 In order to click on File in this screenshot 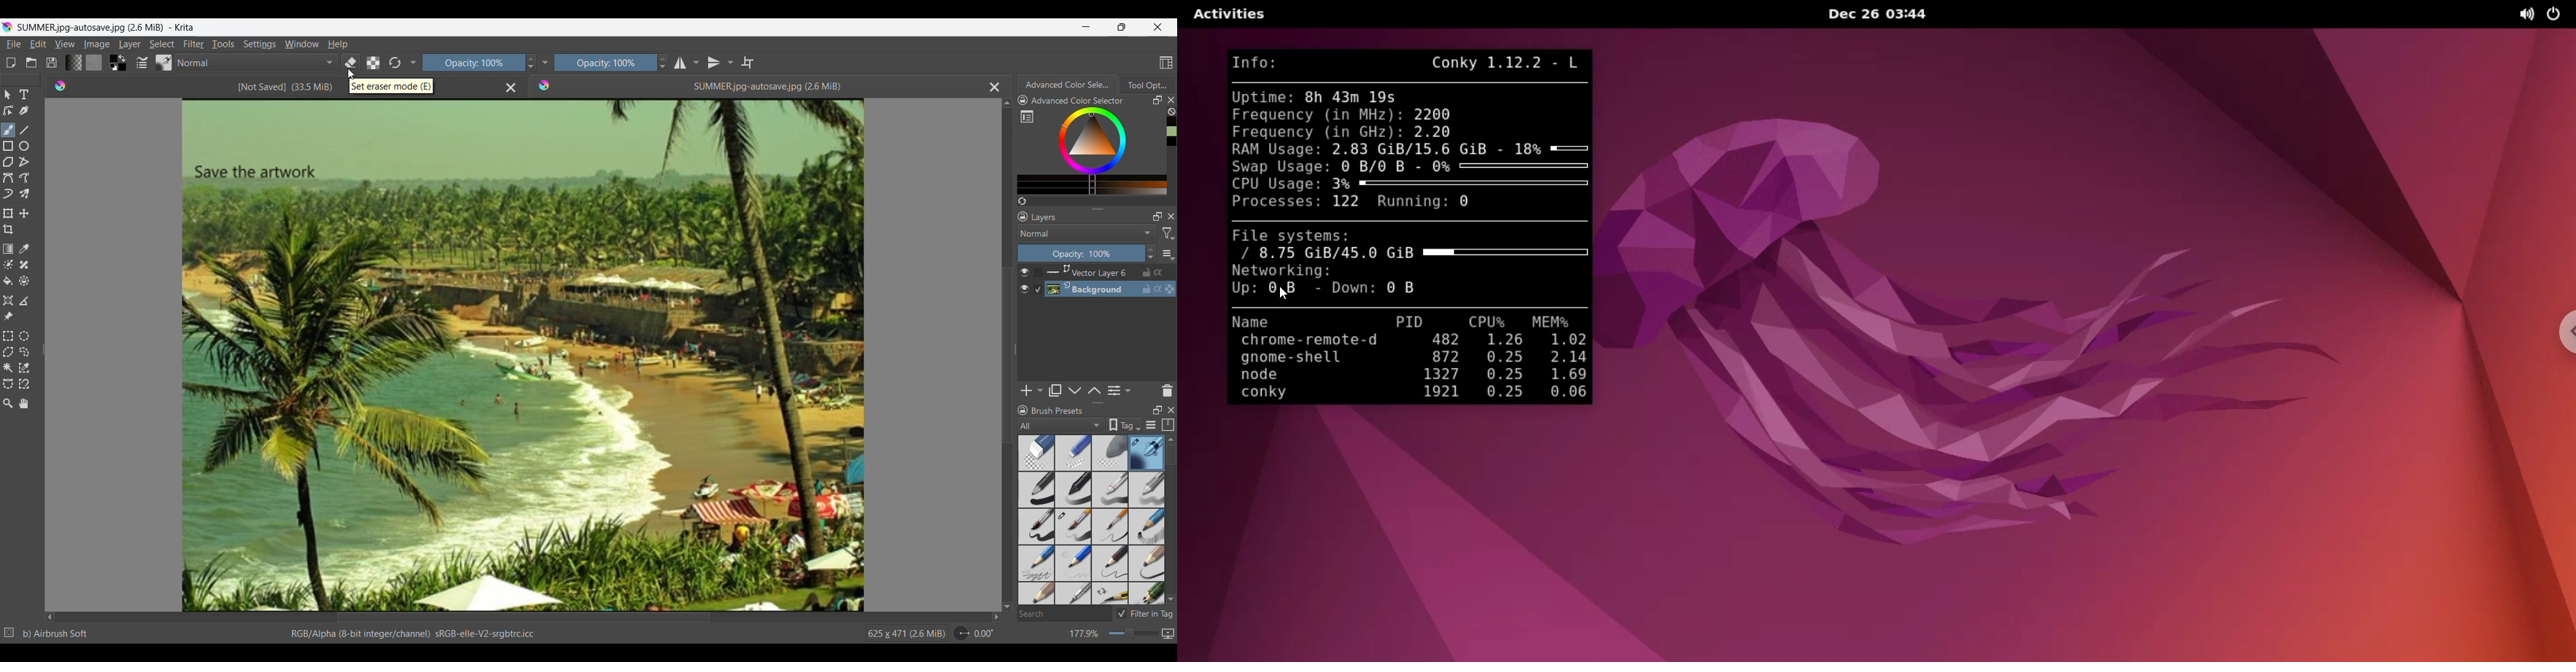, I will do `click(13, 44)`.